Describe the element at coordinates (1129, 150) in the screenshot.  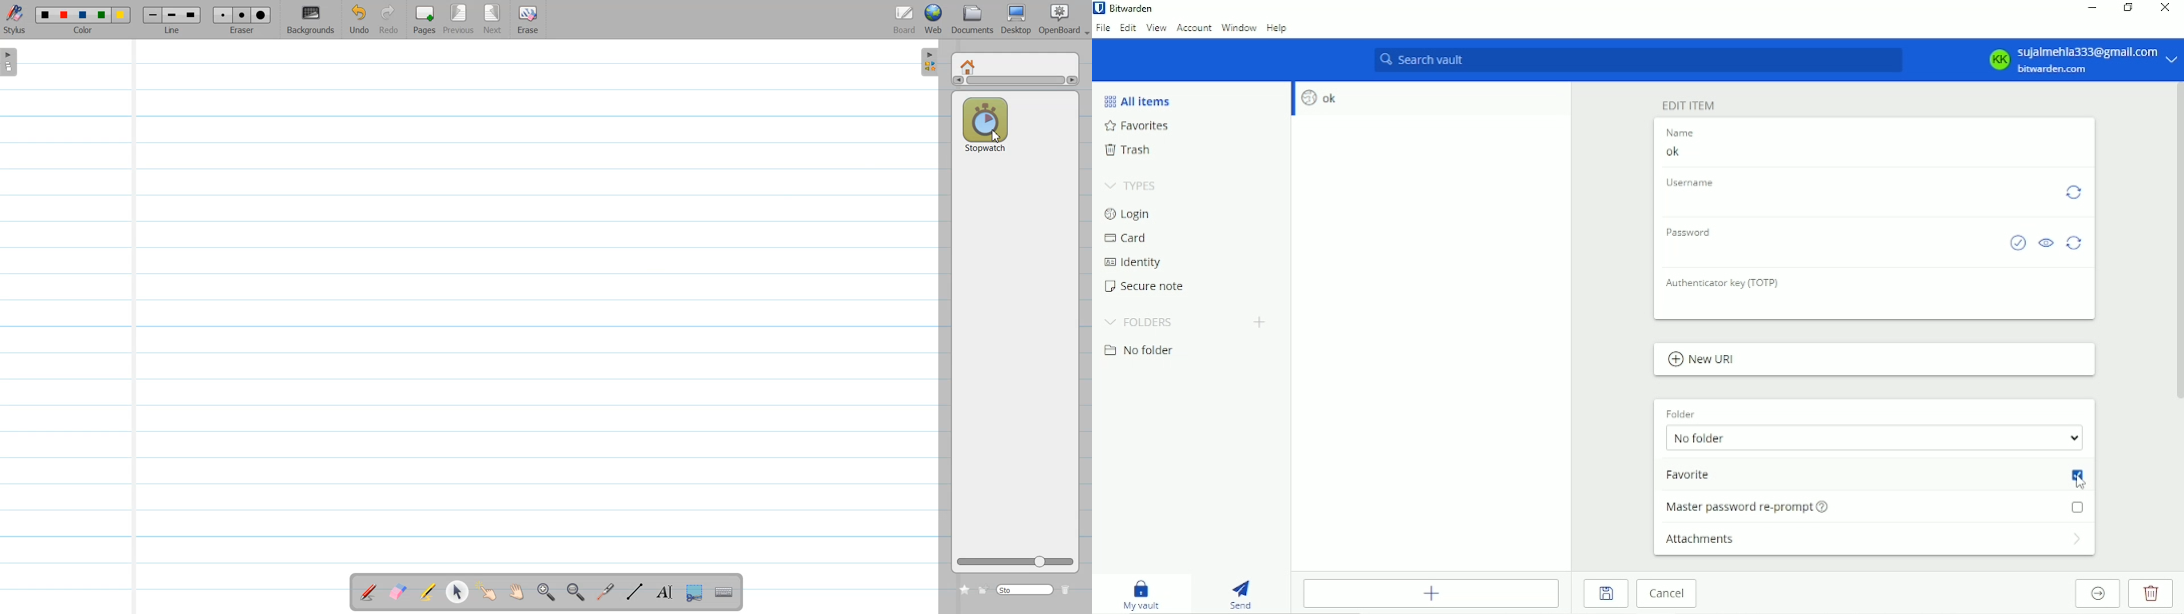
I see `Trash` at that location.